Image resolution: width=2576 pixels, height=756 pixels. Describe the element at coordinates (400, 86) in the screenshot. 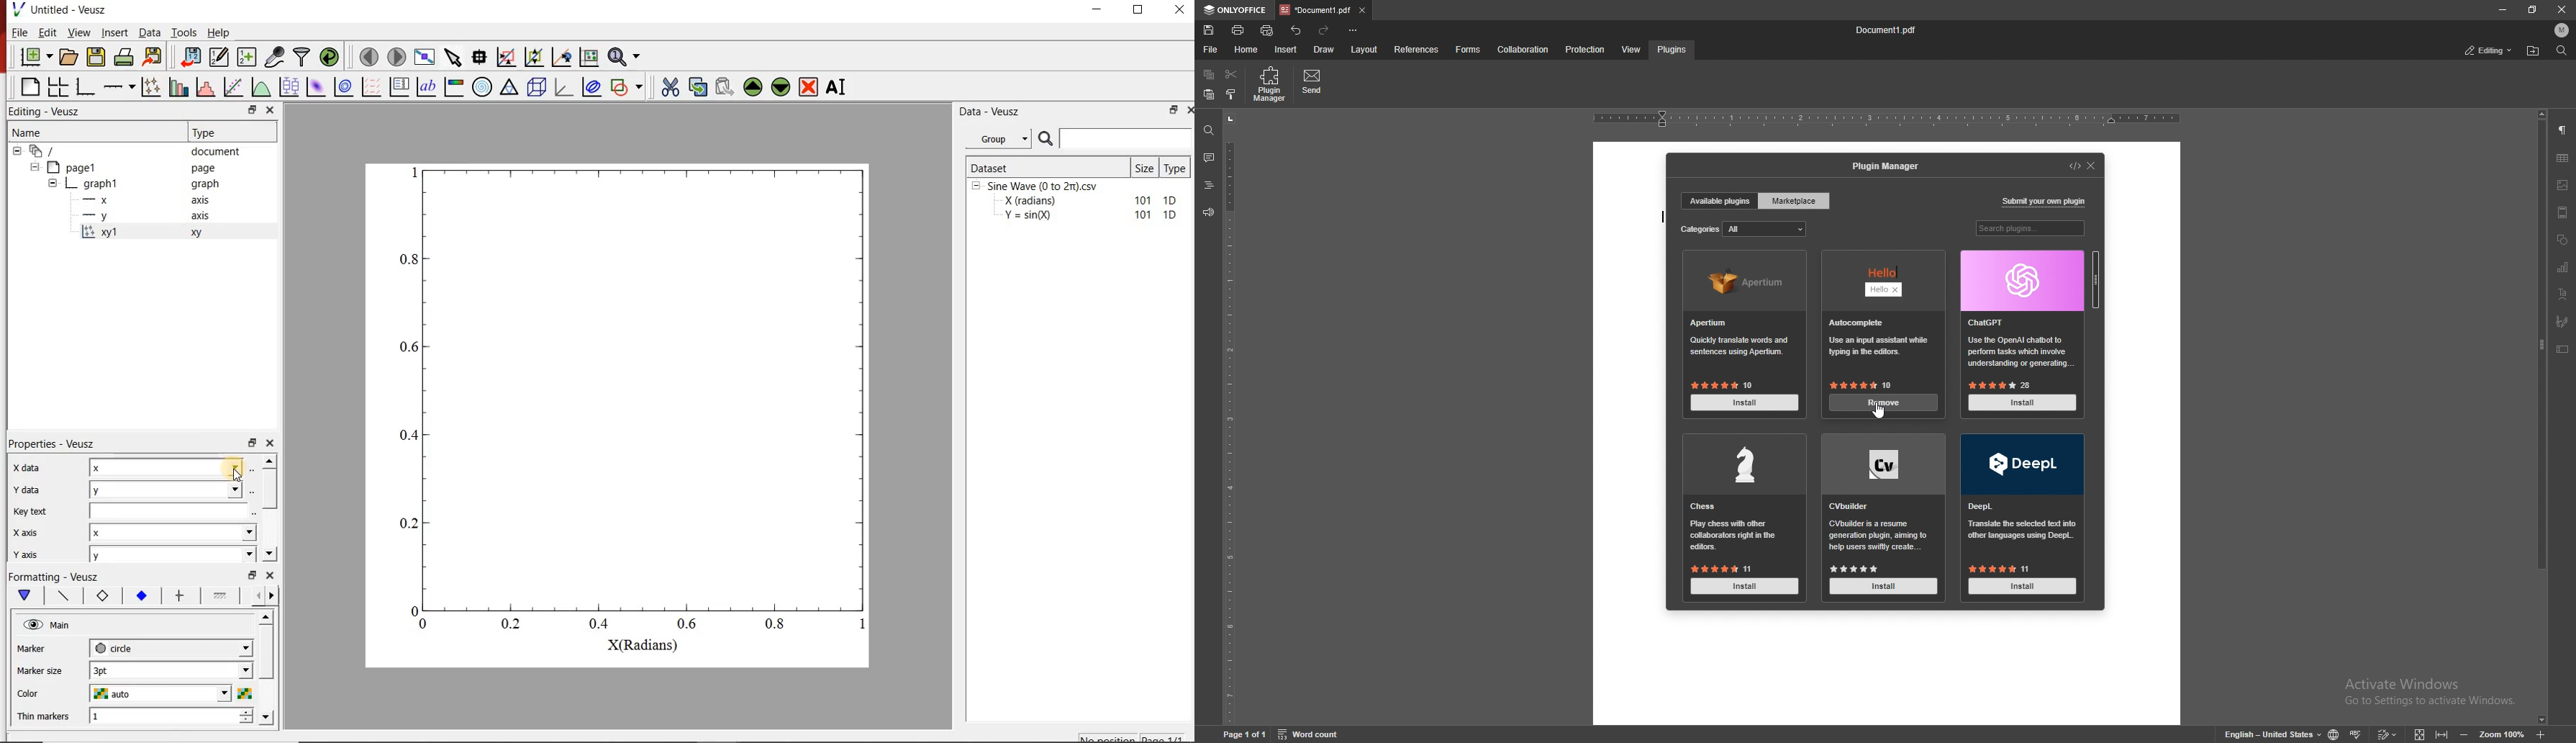

I see `plot key` at that location.